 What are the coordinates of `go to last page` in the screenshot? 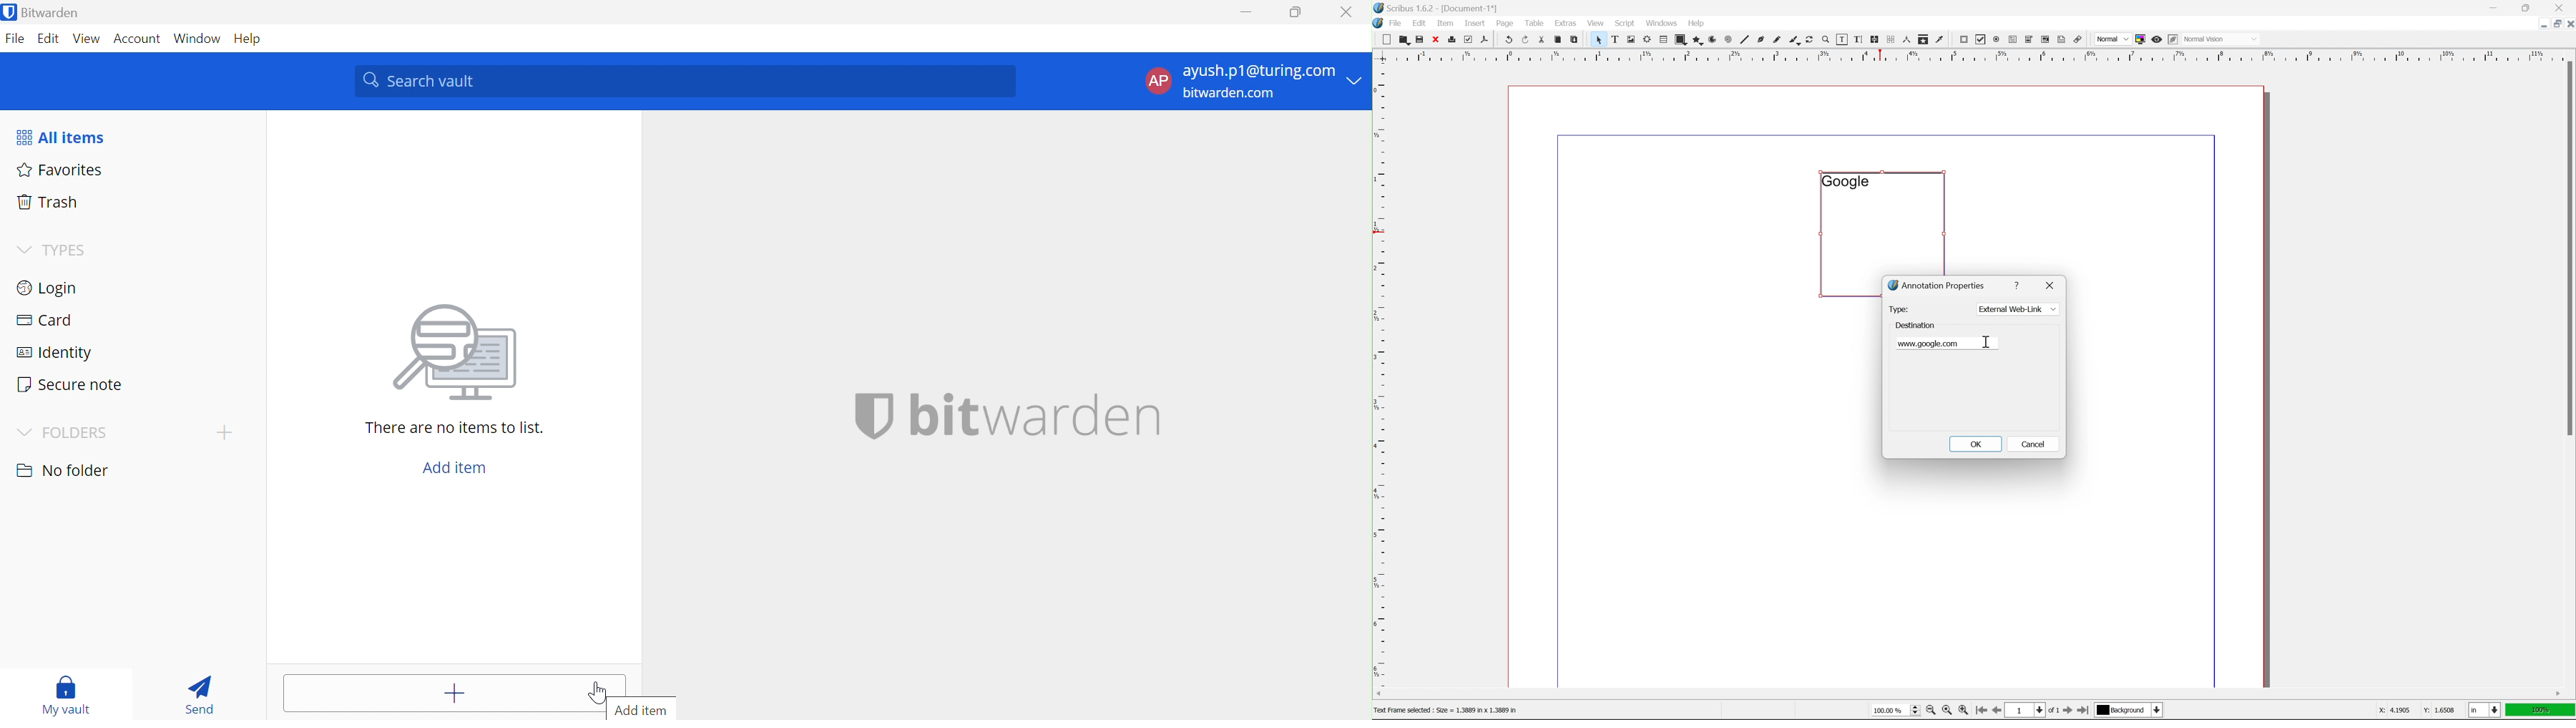 It's located at (2083, 710).